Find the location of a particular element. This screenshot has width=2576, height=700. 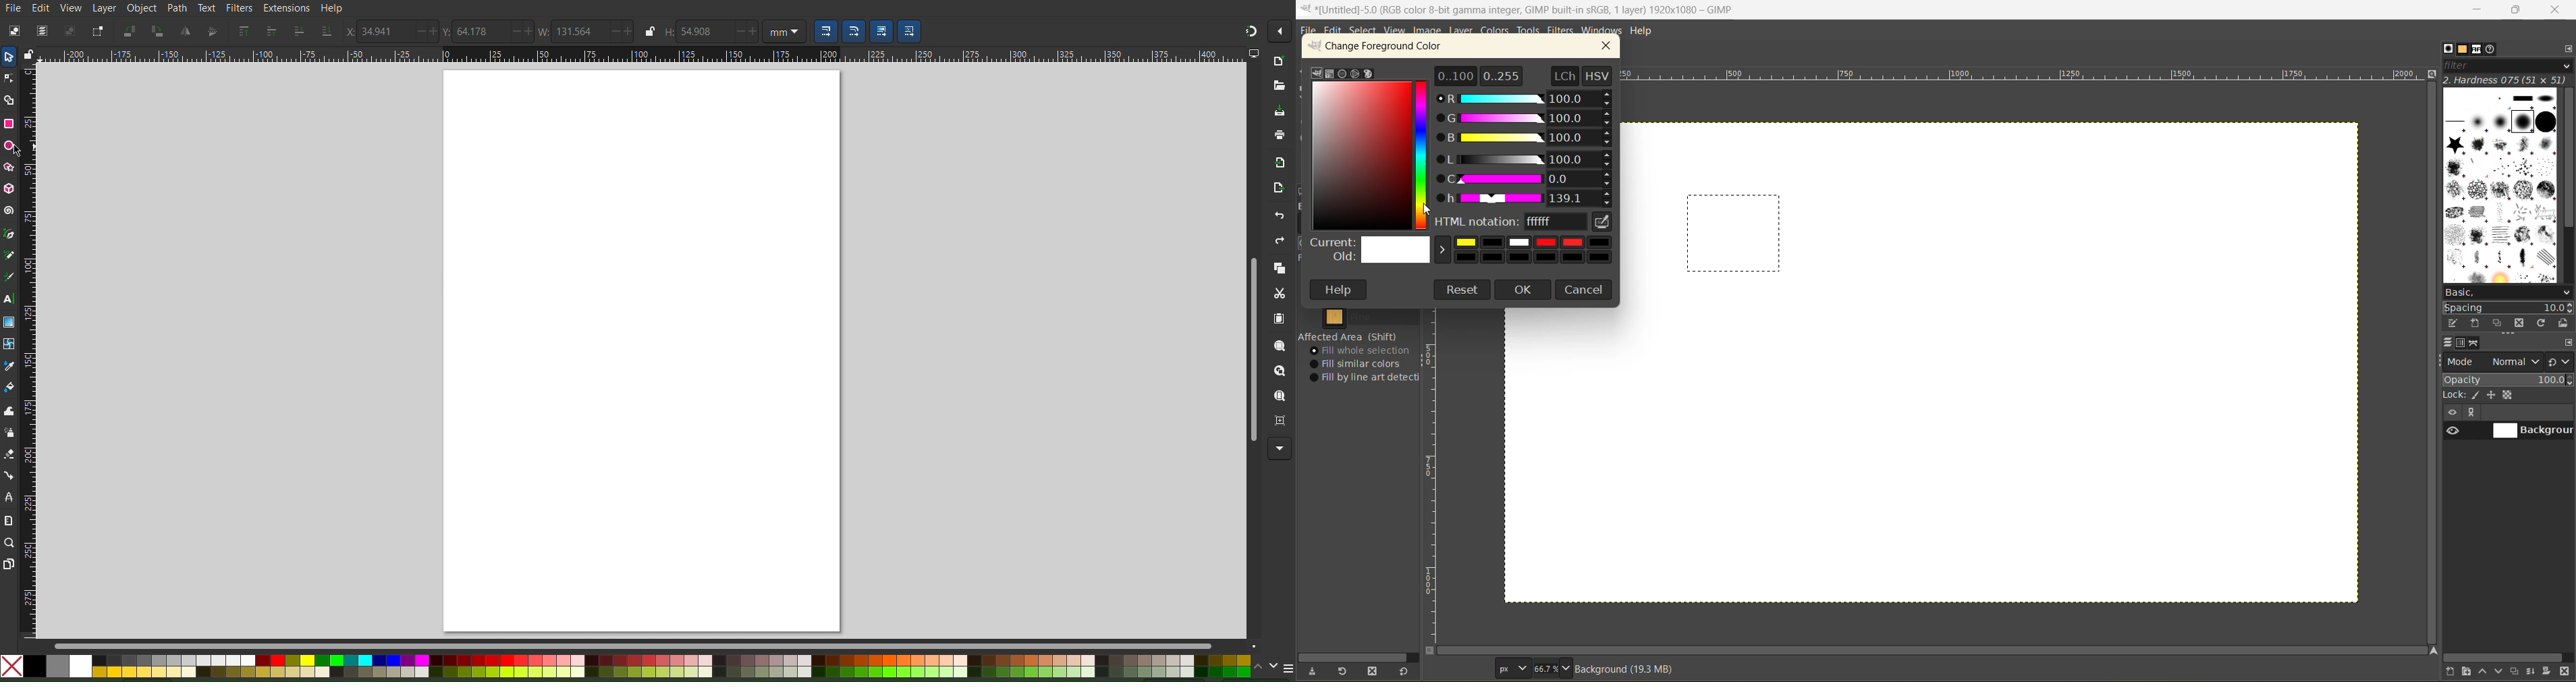

brushes is located at coordinates (2500, 186).